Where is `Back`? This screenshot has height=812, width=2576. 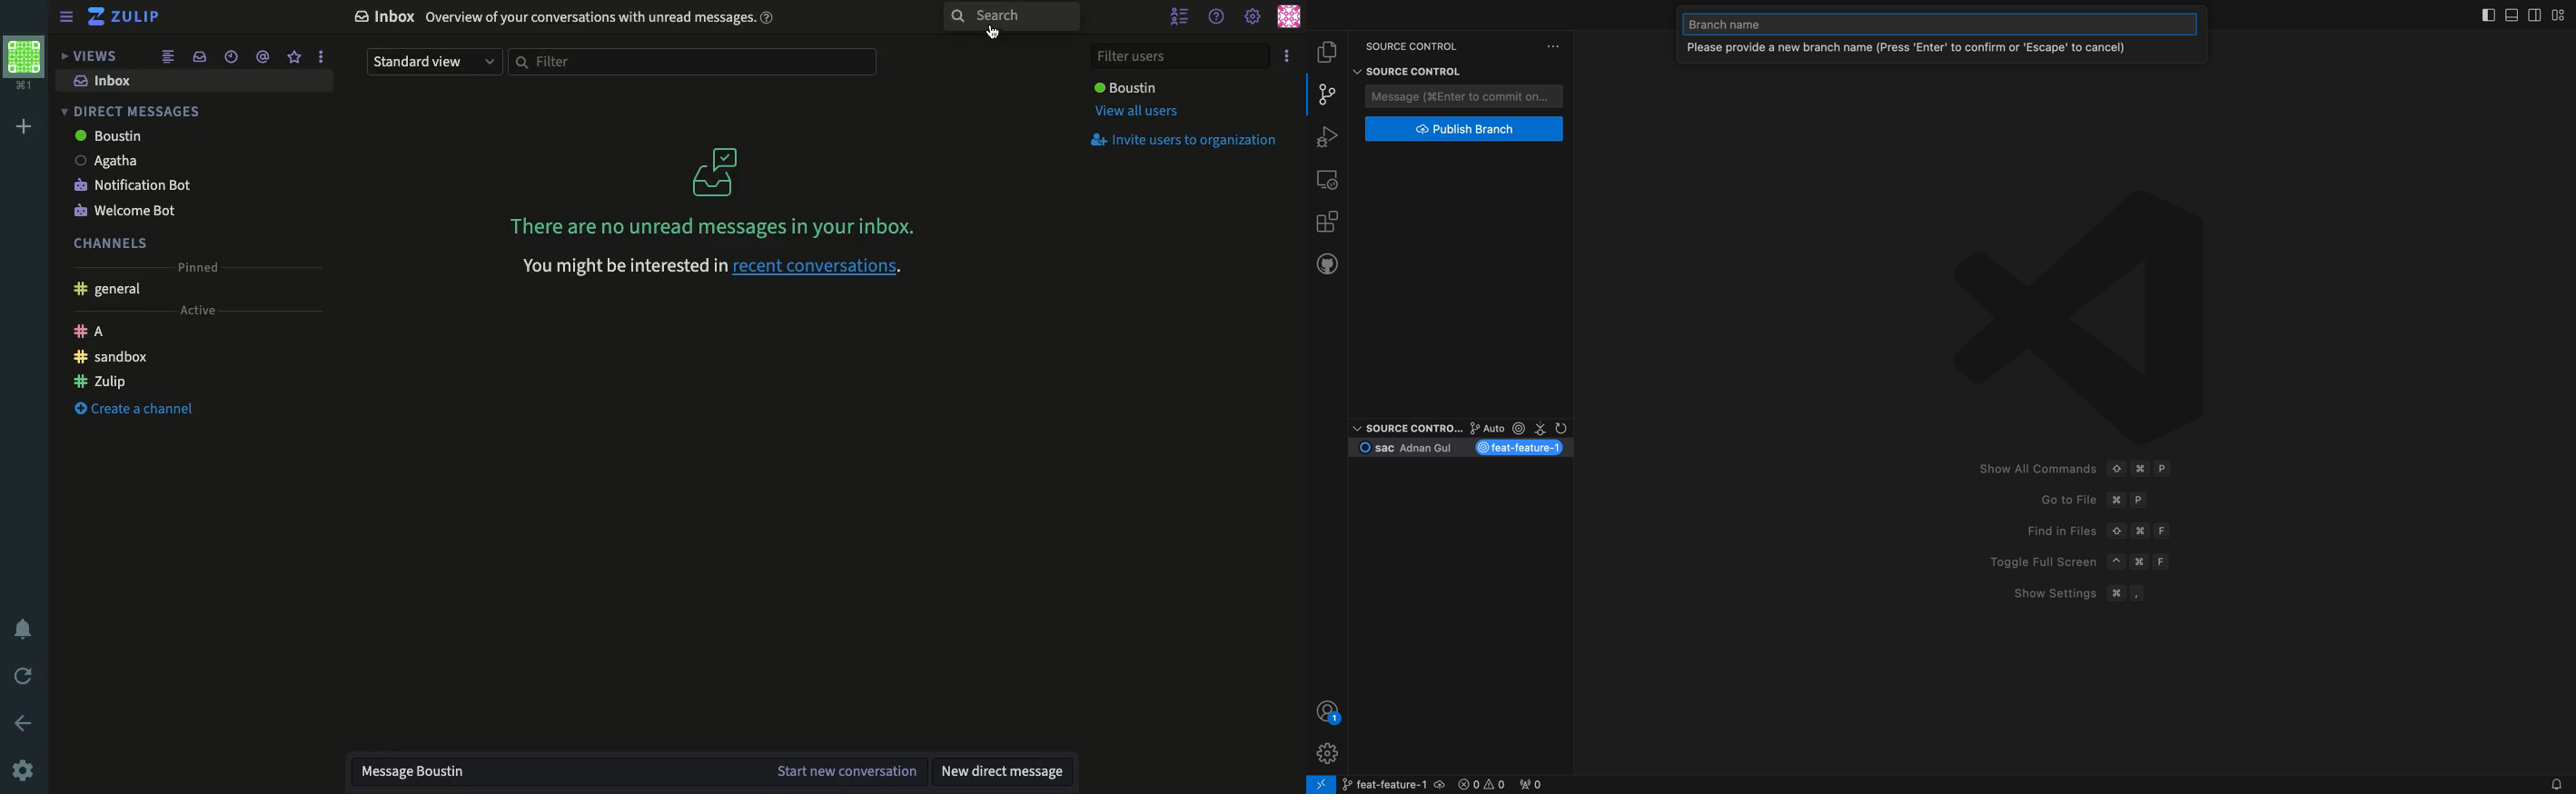
Back is located at coordinates (25, 722).